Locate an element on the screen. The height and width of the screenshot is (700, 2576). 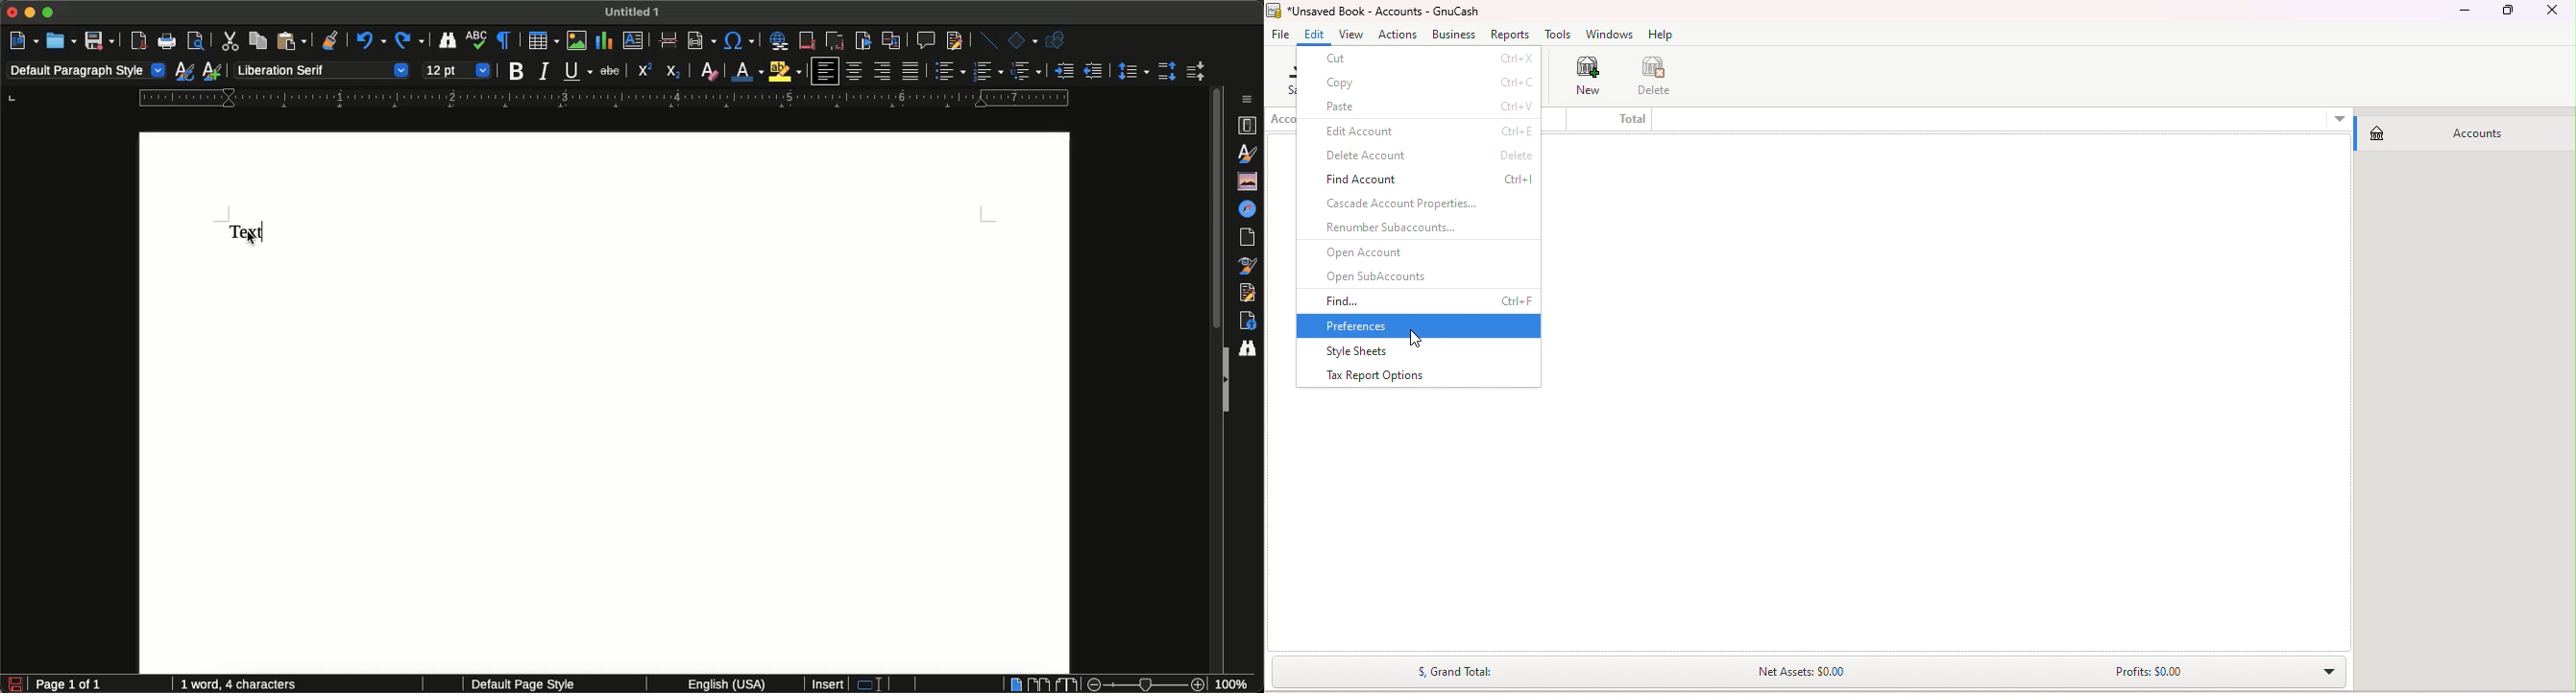
Center vertically  is located at coordinates (855, 71).